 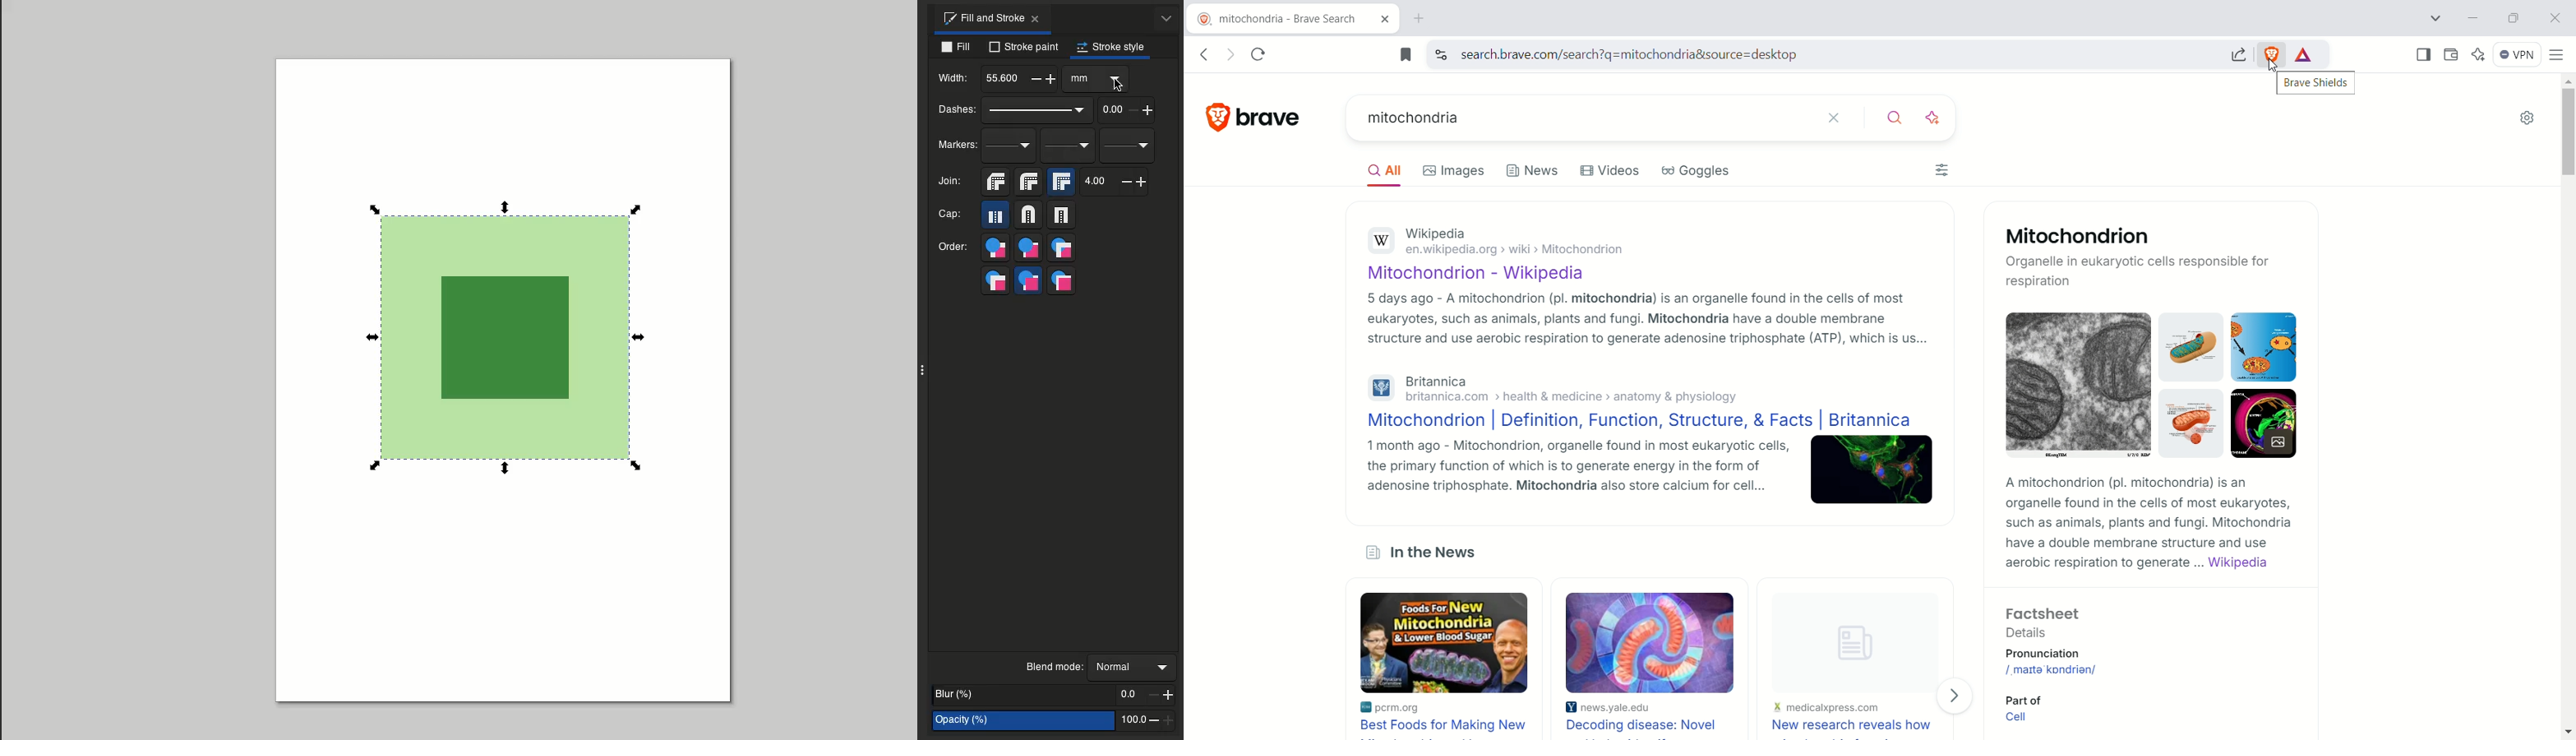 I want to click on Stroke style, so click(x=1112, y=49).